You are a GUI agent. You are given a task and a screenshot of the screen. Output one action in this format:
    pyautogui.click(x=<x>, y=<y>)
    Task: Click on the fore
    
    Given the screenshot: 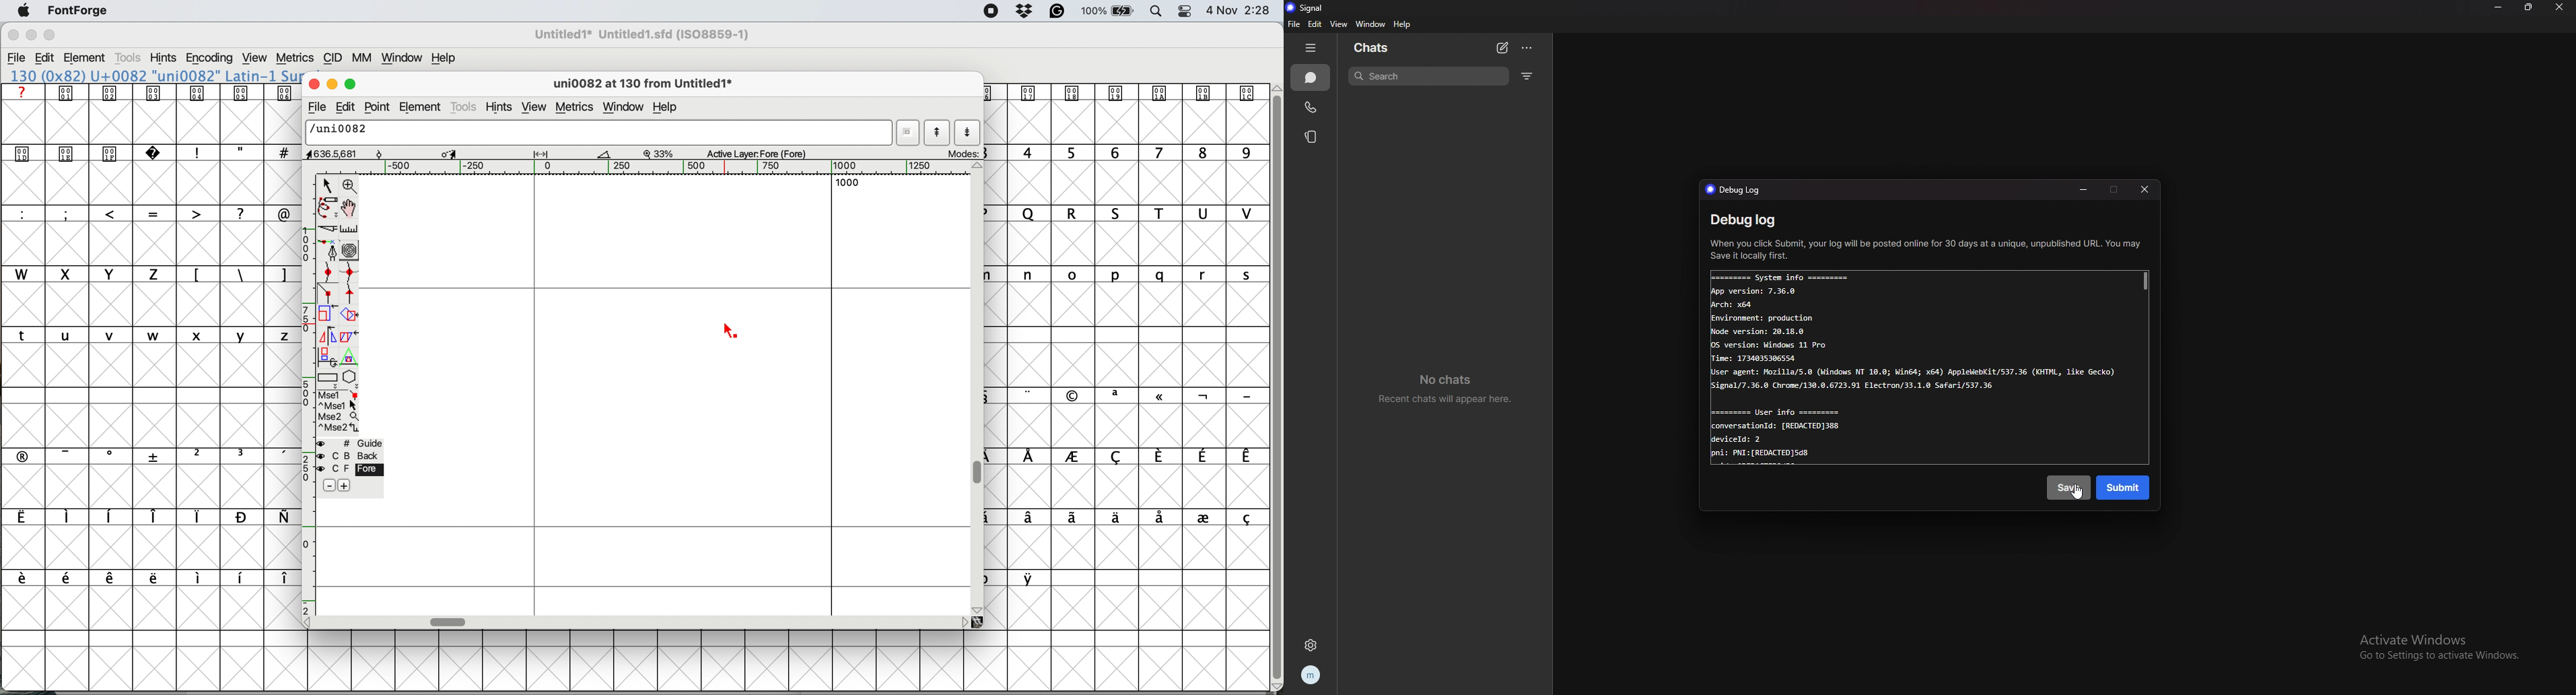 What is the action you would take?
    pyautogui.click(x=350, y=469)
    